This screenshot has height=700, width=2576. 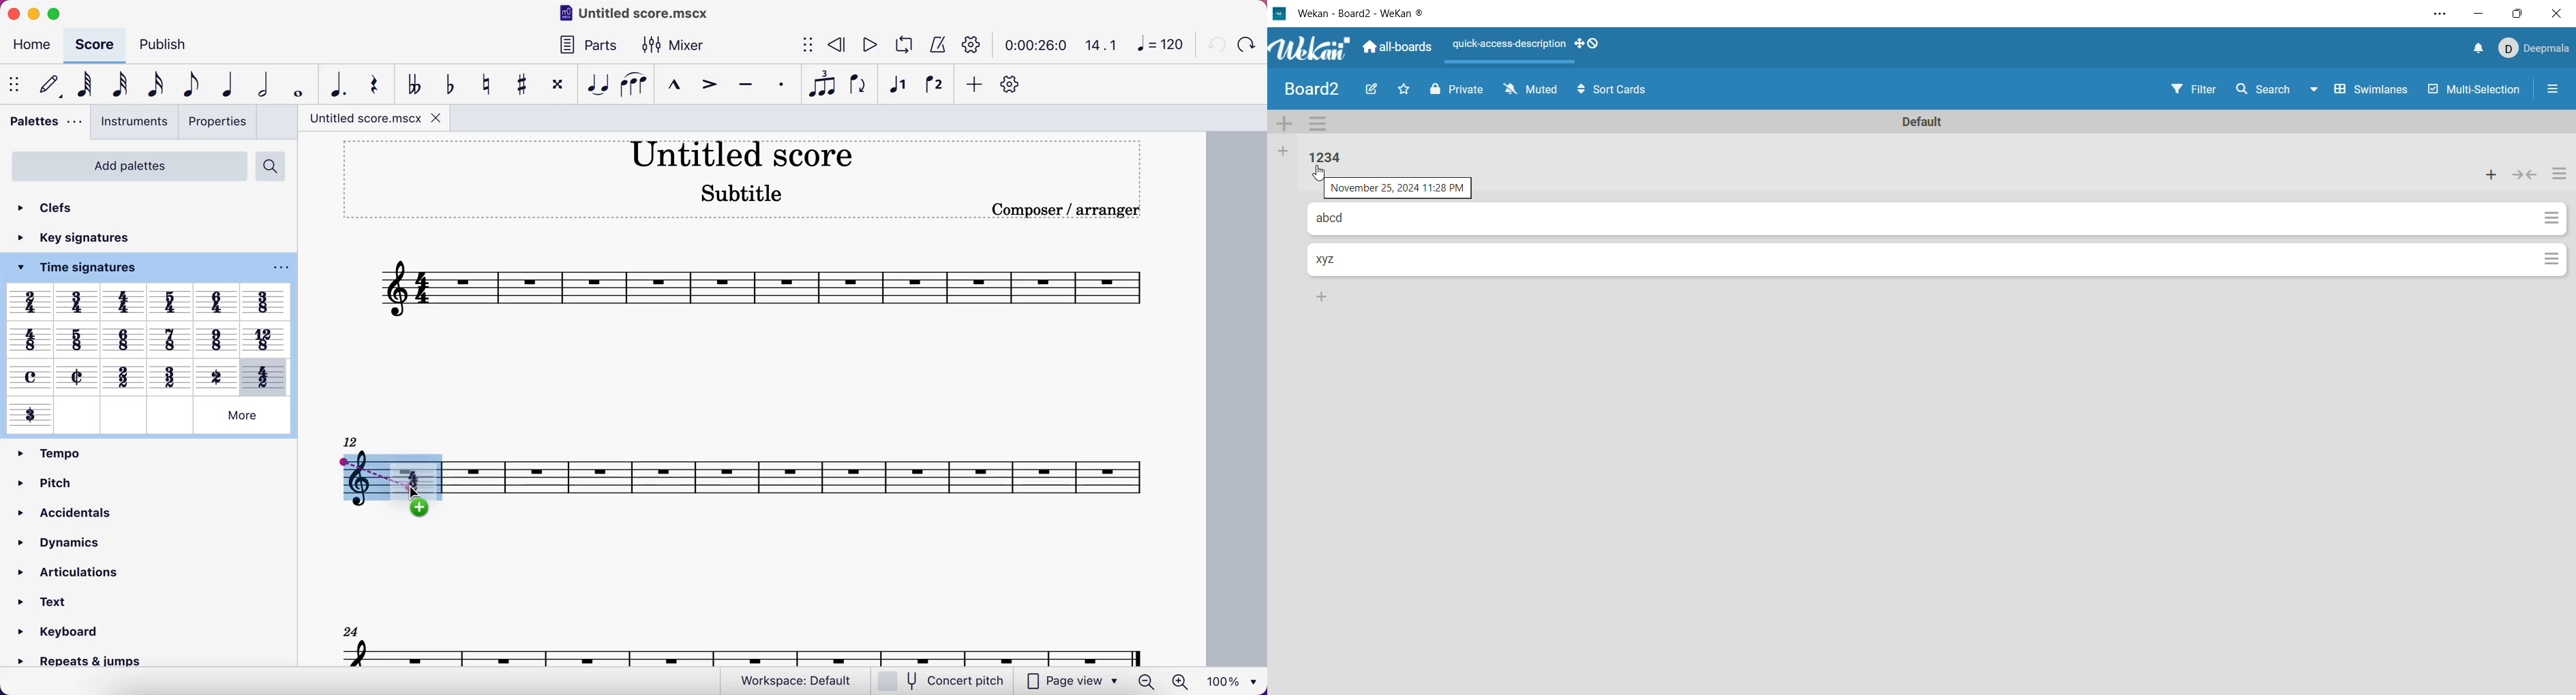 What do you see at coordinates (53, 205) in the screenshot?
I see `clefs` at bounding box center [53, 205].